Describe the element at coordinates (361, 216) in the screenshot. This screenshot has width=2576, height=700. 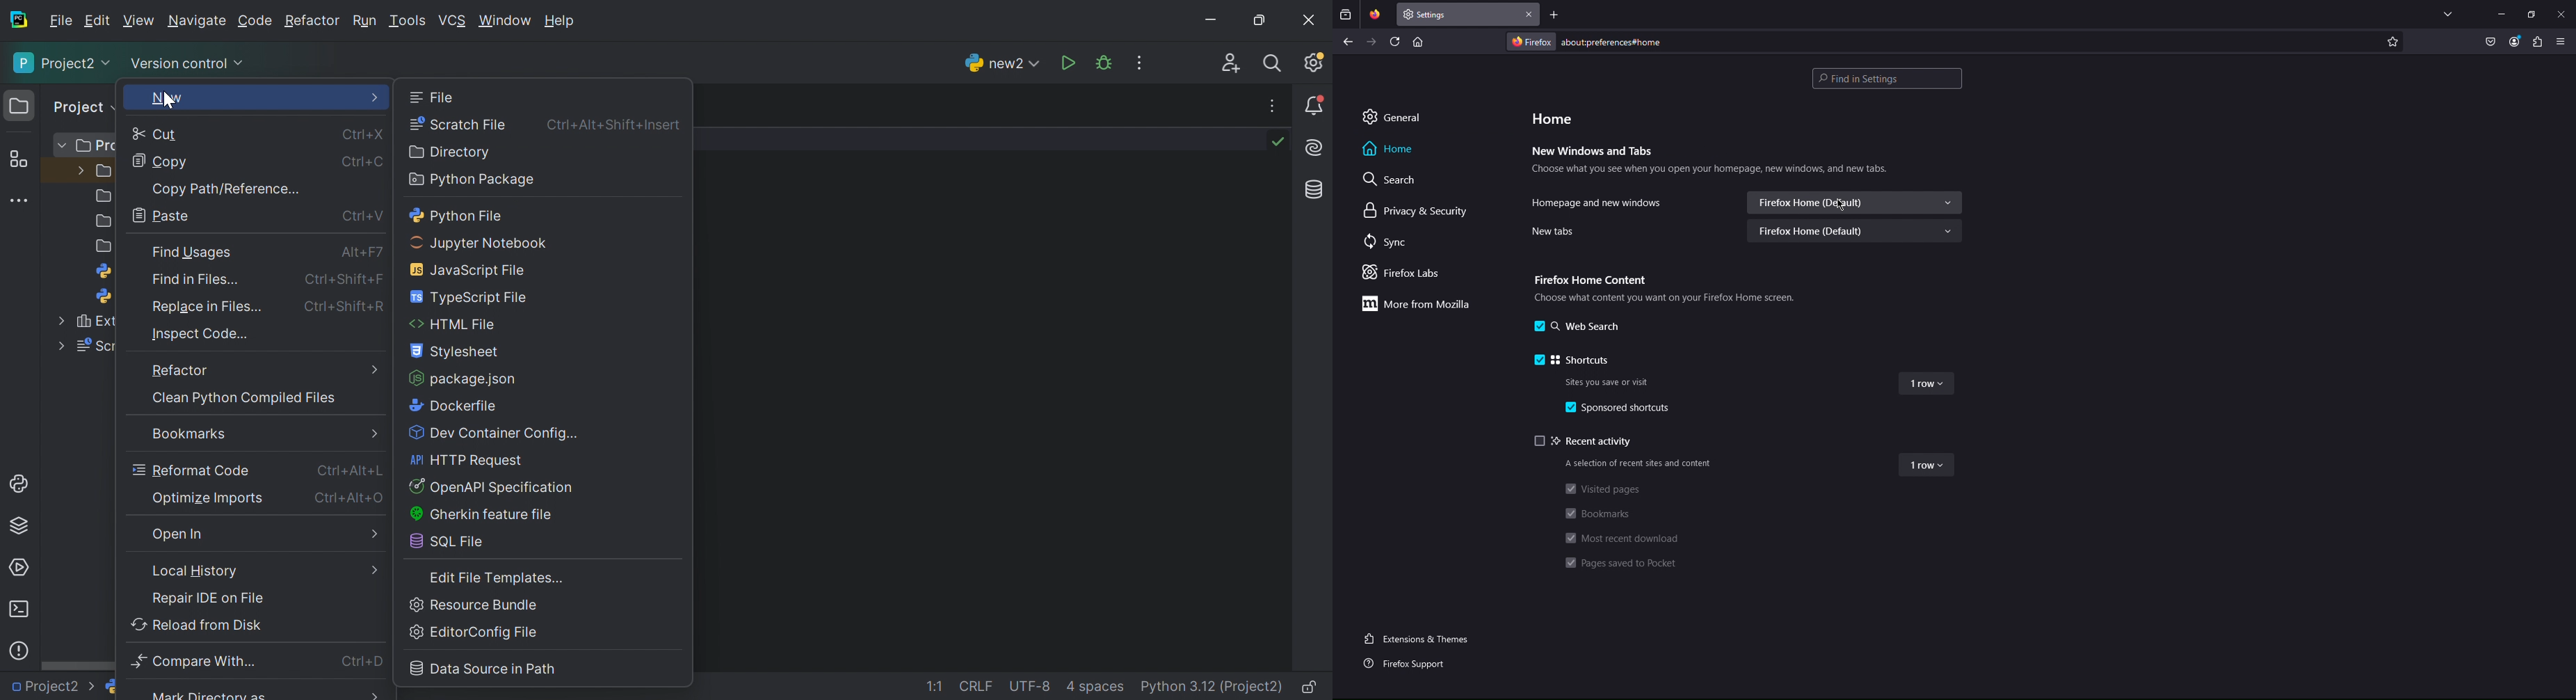
I see `Ctrl+V` at that location.